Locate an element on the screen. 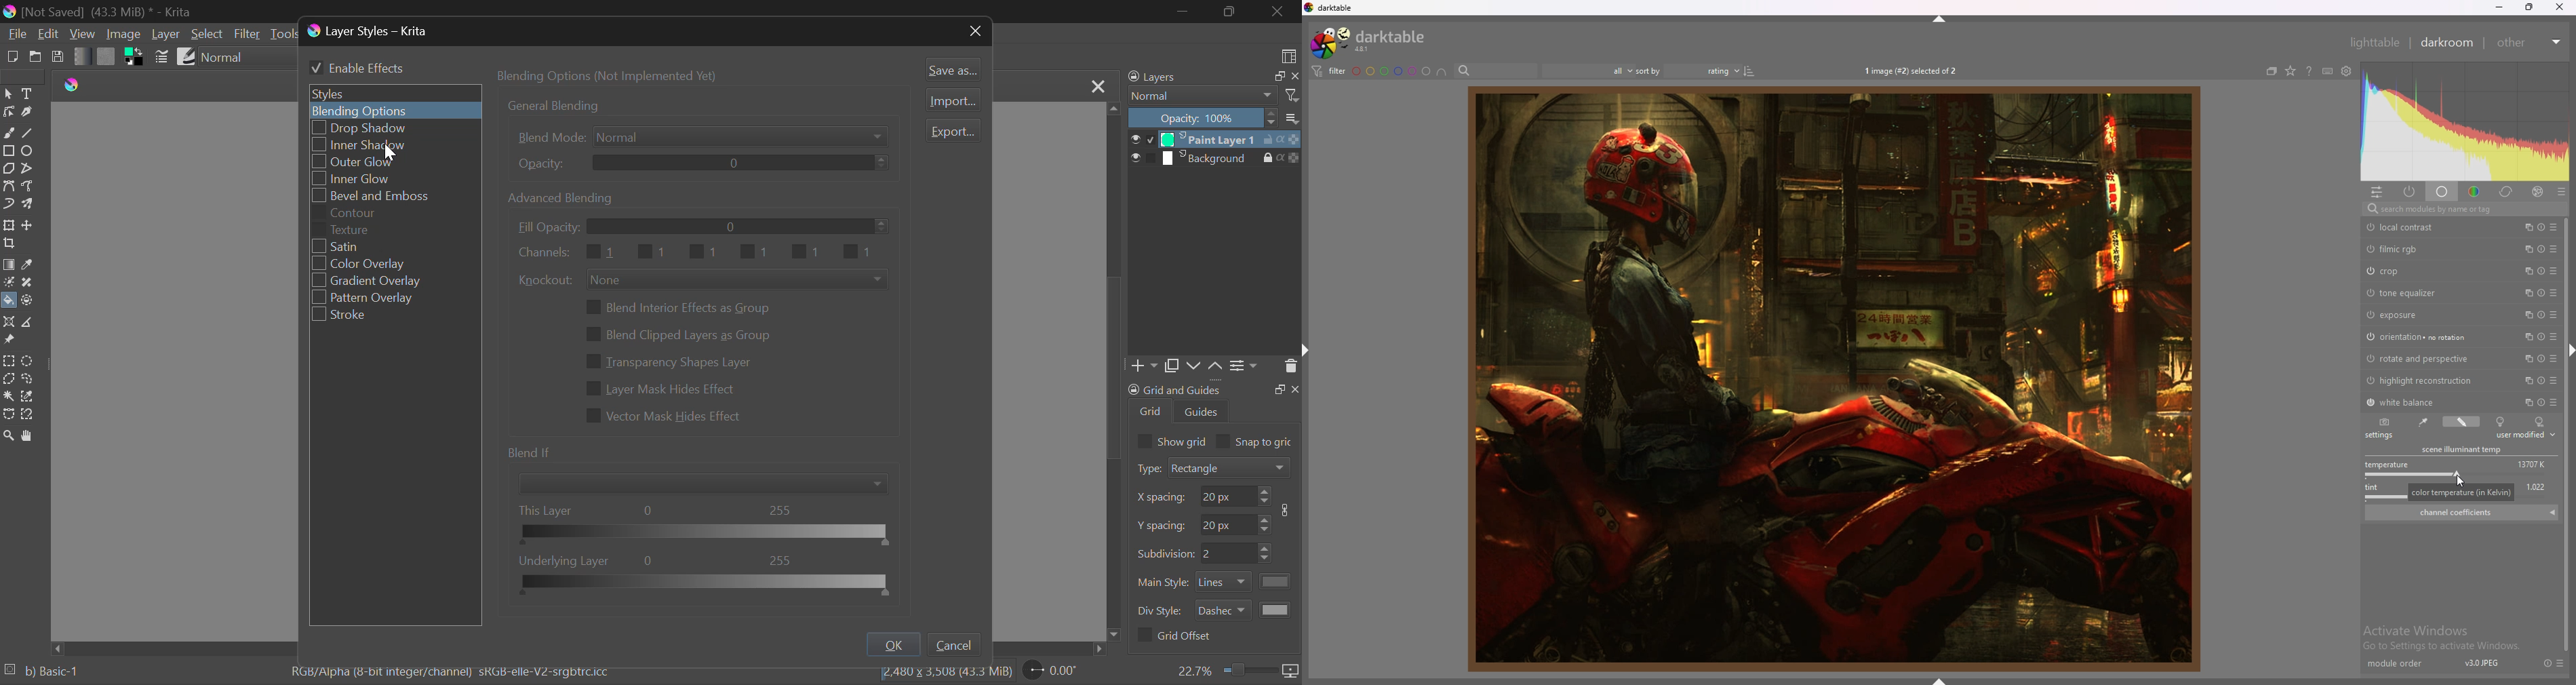  crop is located at coordinates (2409, 271).